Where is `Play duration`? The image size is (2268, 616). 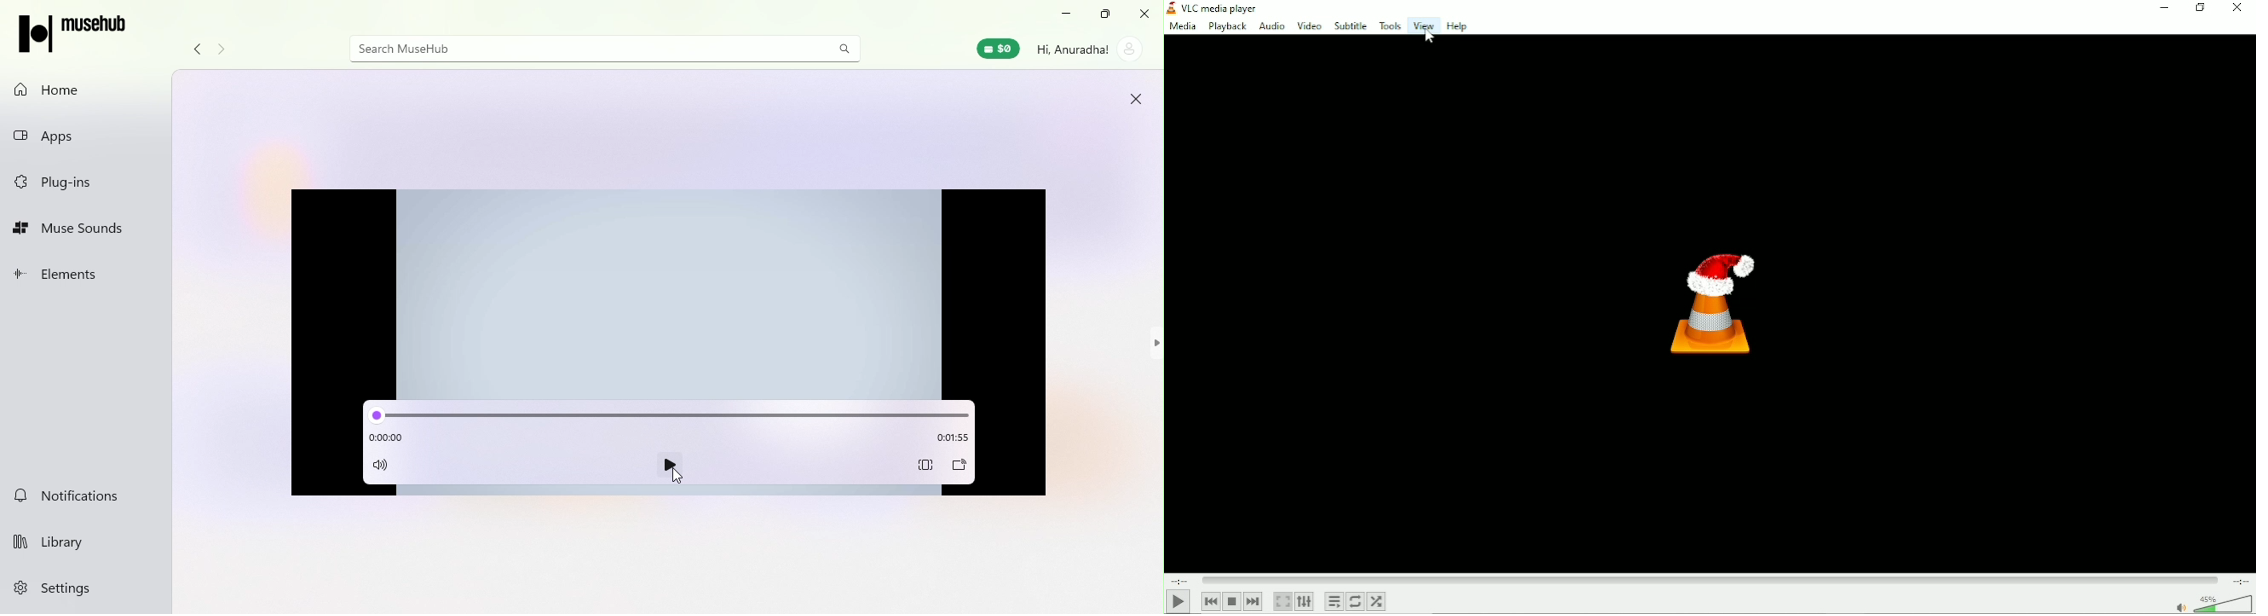
Play duration is located at coordinates (1710, 580).